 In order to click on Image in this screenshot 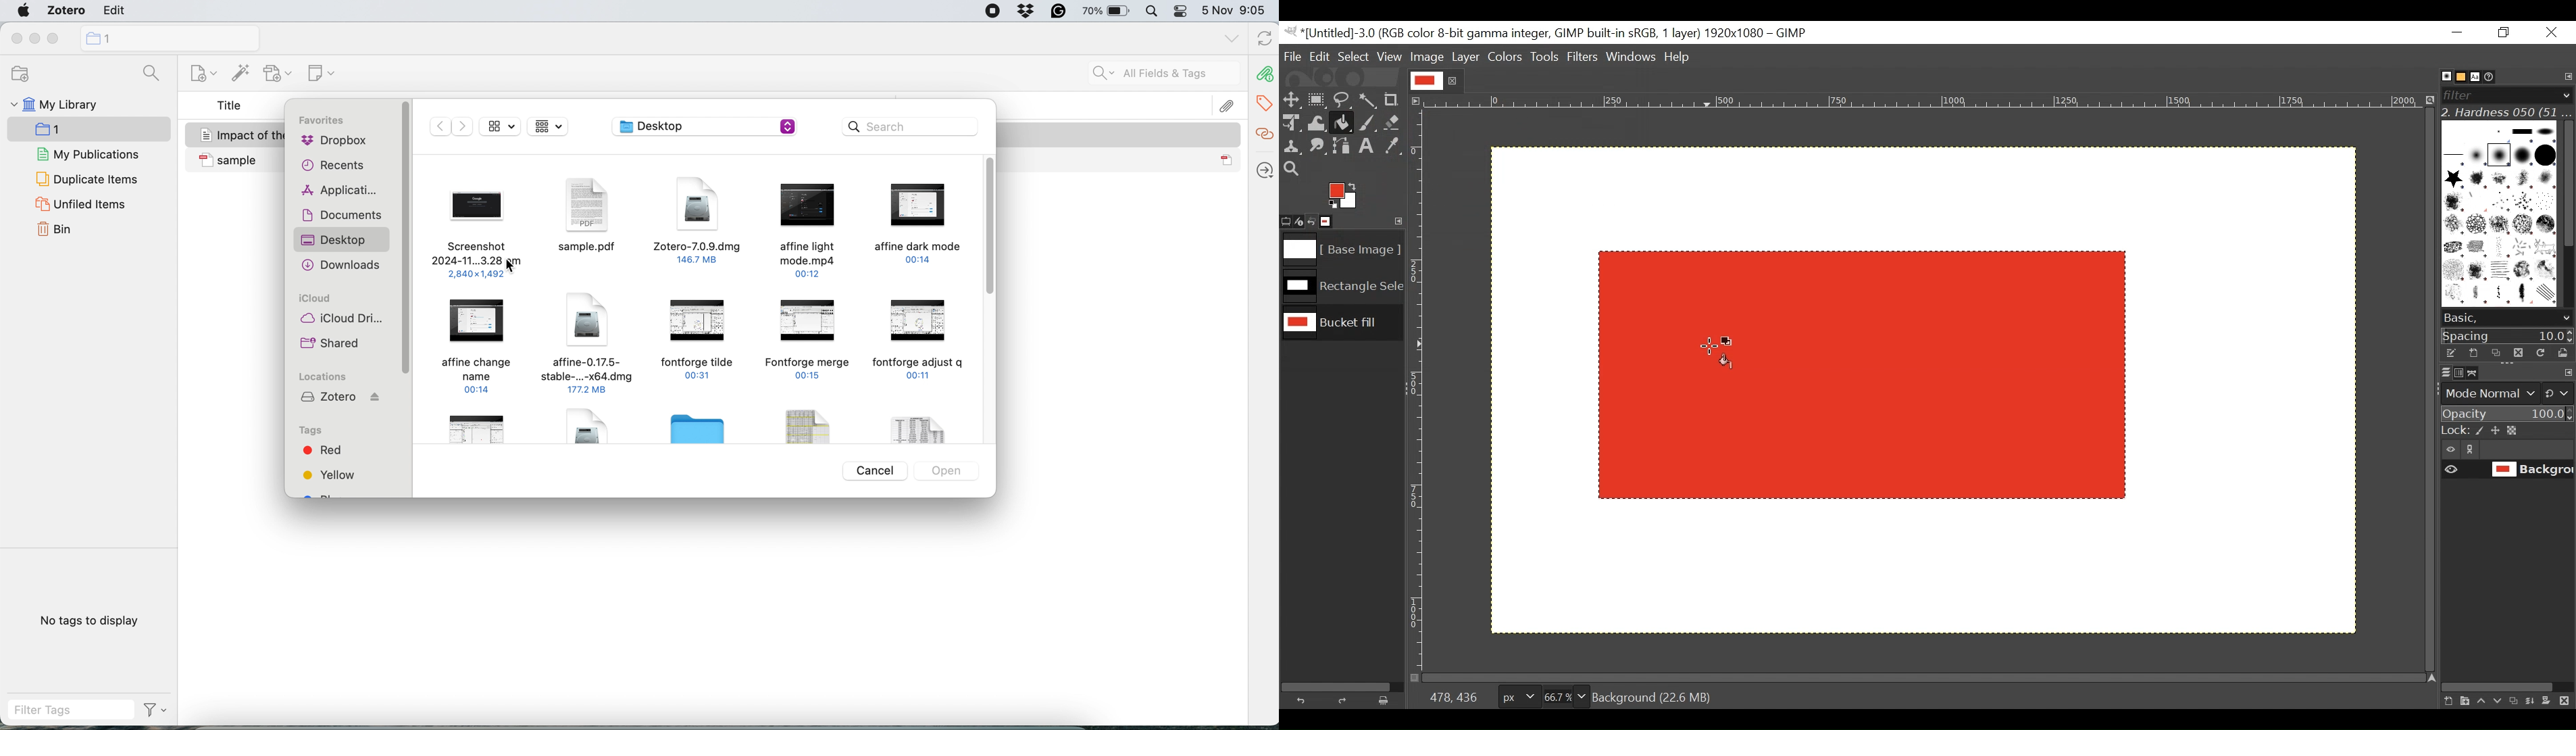, I will do `click(1342, 289)`.